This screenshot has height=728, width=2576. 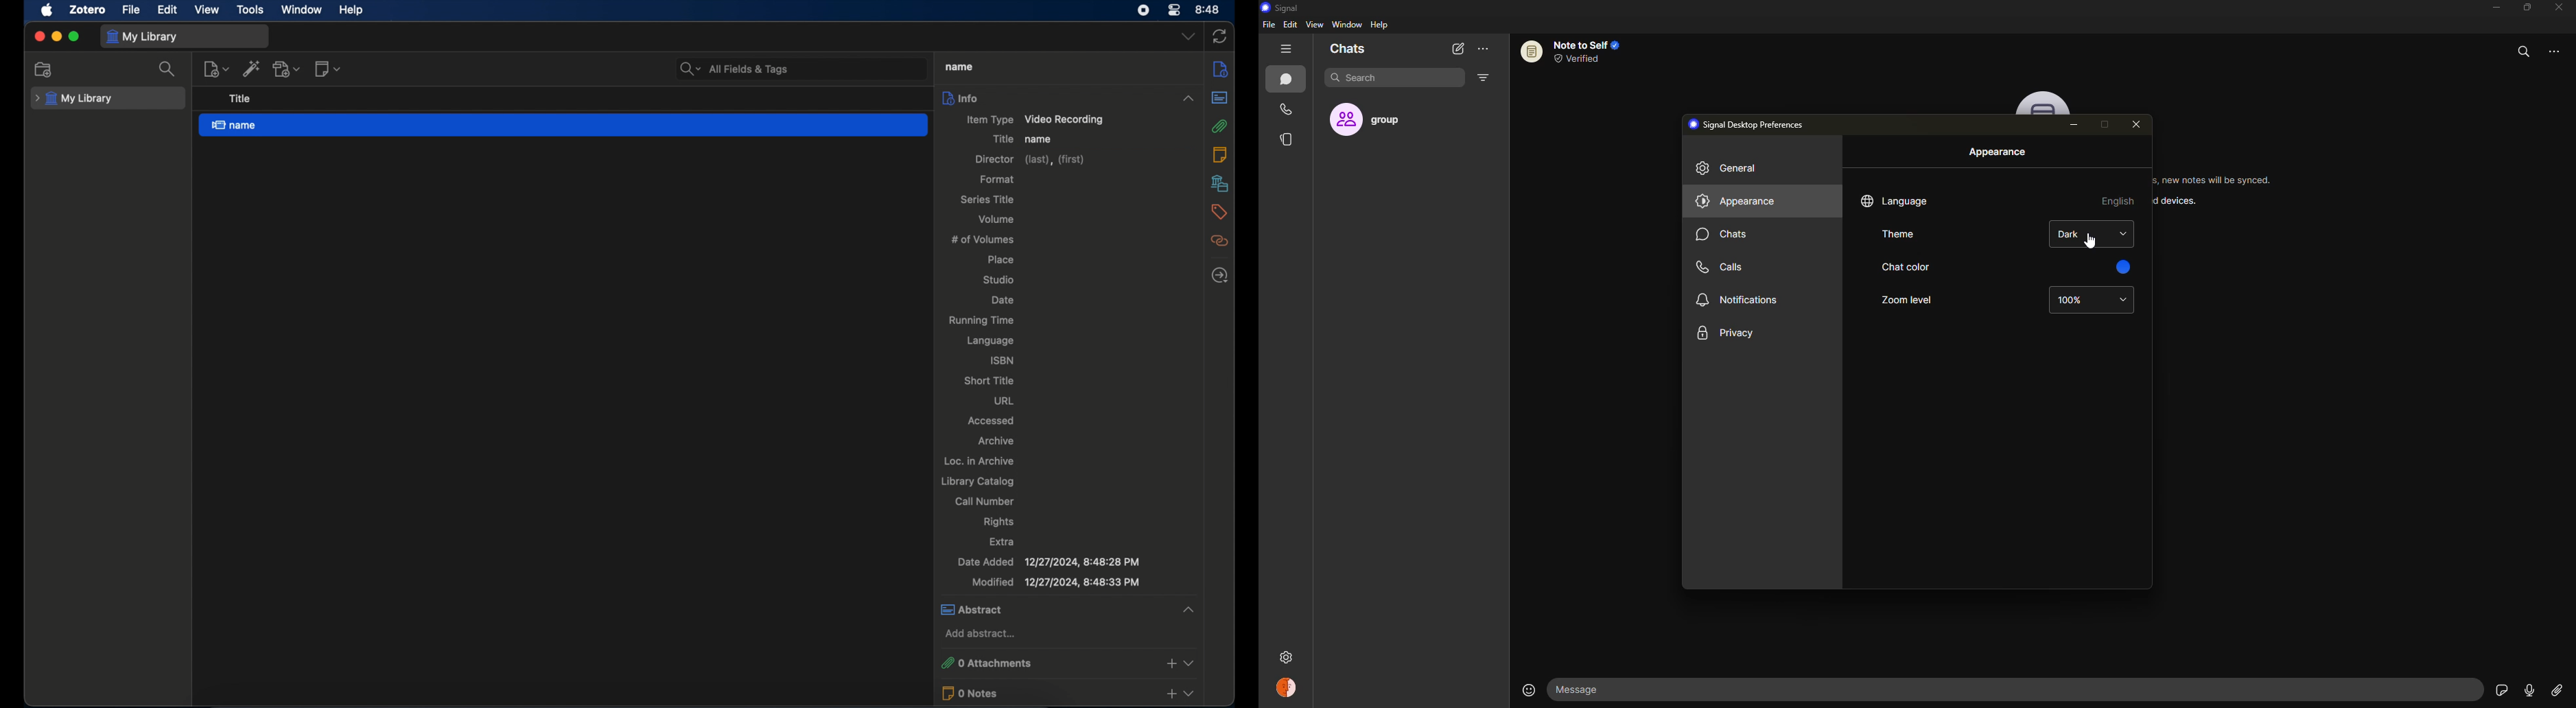 What do you see at coordinates (563, 126) in the screenshot?
I see `name` at bounding box center [563, 126].